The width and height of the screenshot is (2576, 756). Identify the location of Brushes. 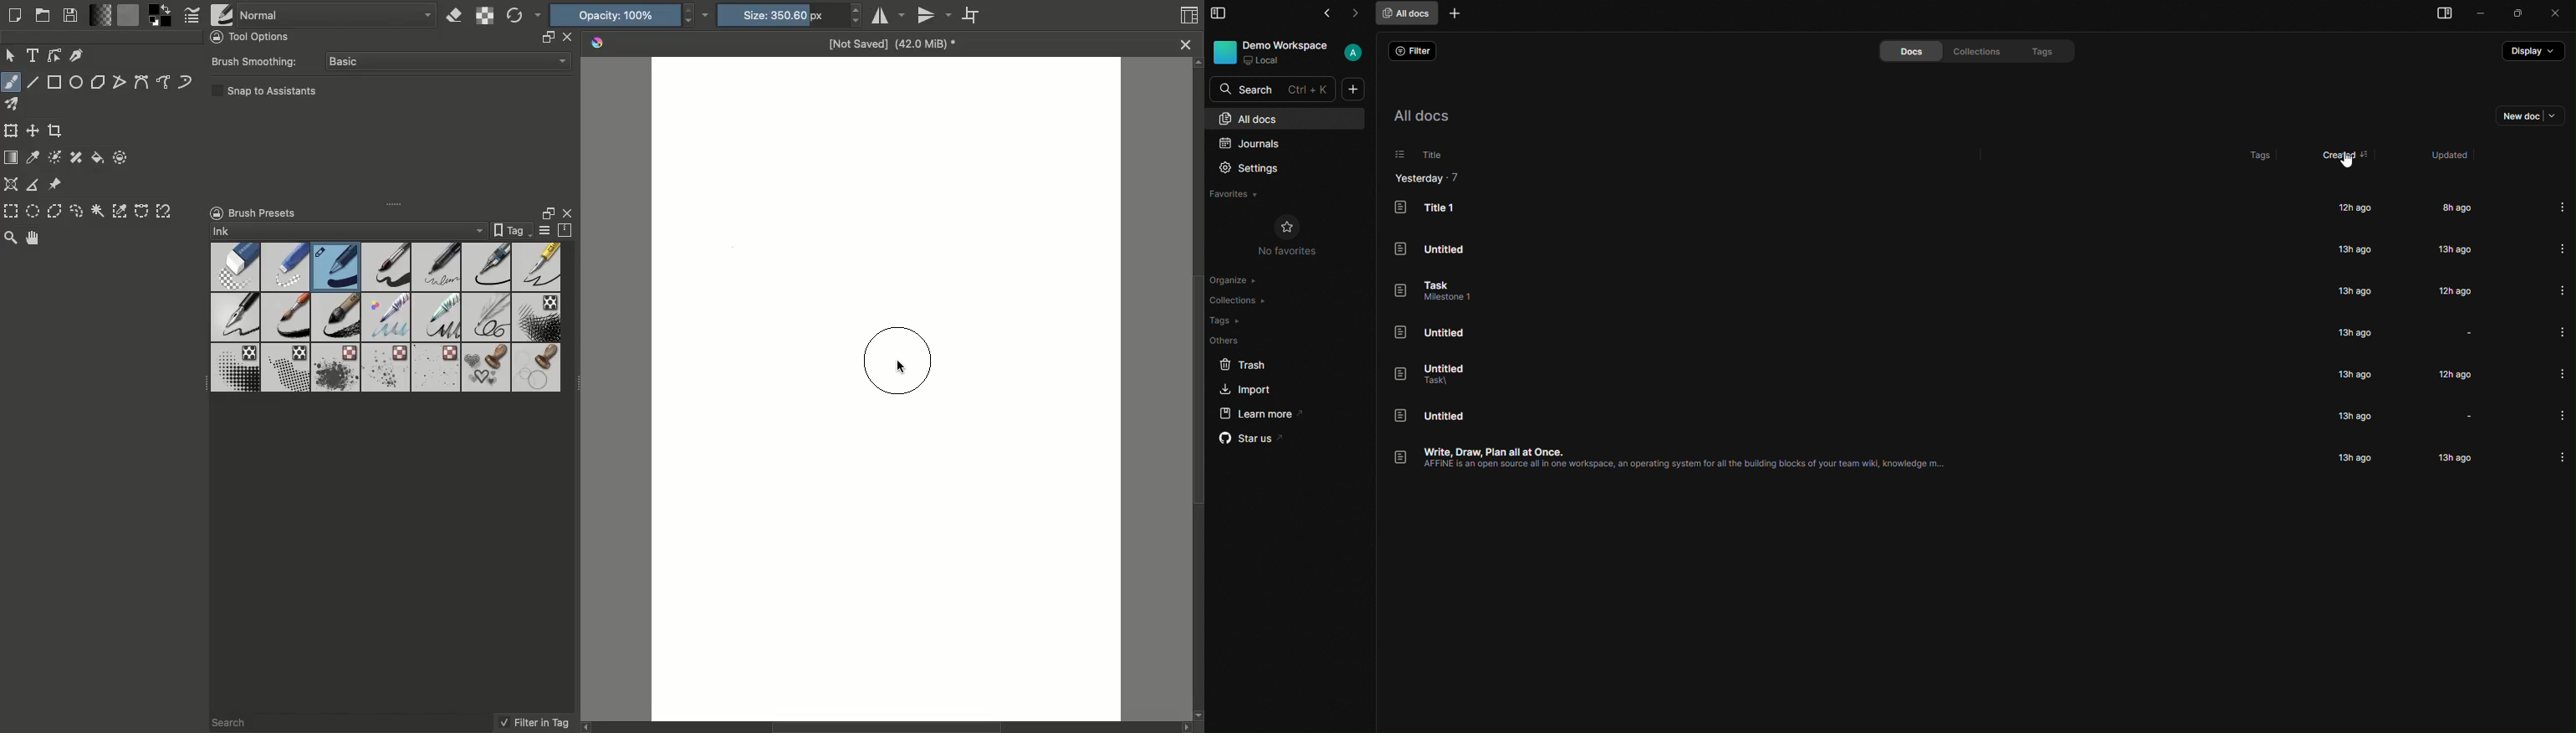
(386, 318).